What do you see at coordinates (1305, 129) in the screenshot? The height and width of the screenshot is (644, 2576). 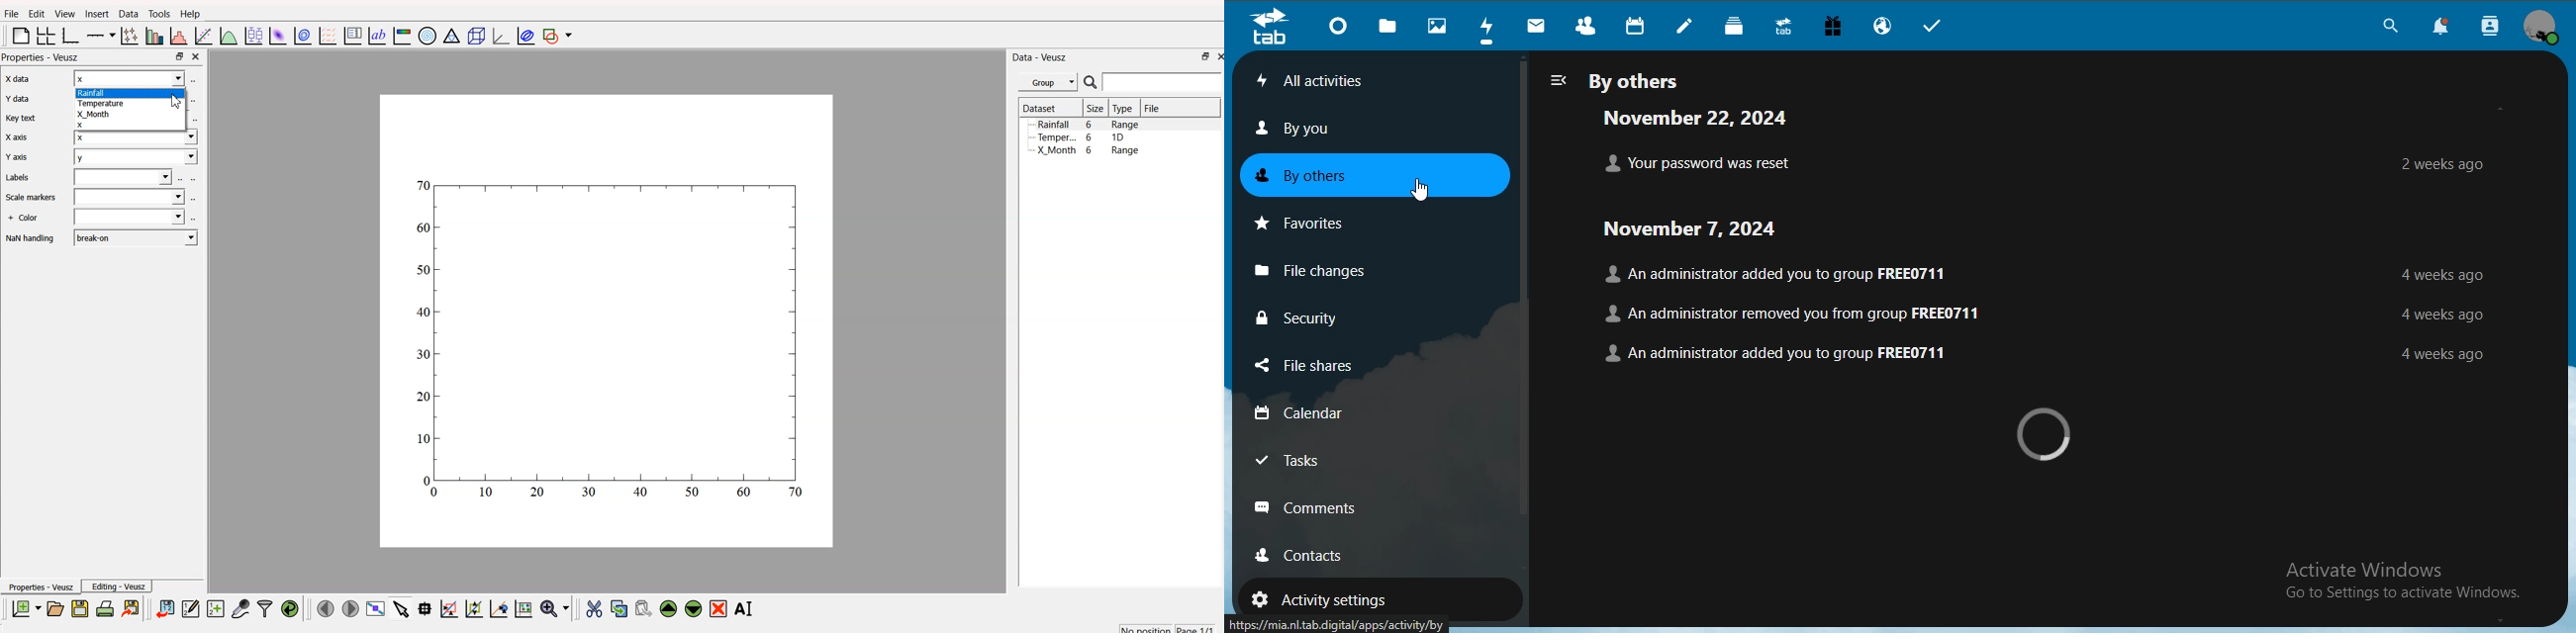 I see `by you` at bounding box center [1305, 129].